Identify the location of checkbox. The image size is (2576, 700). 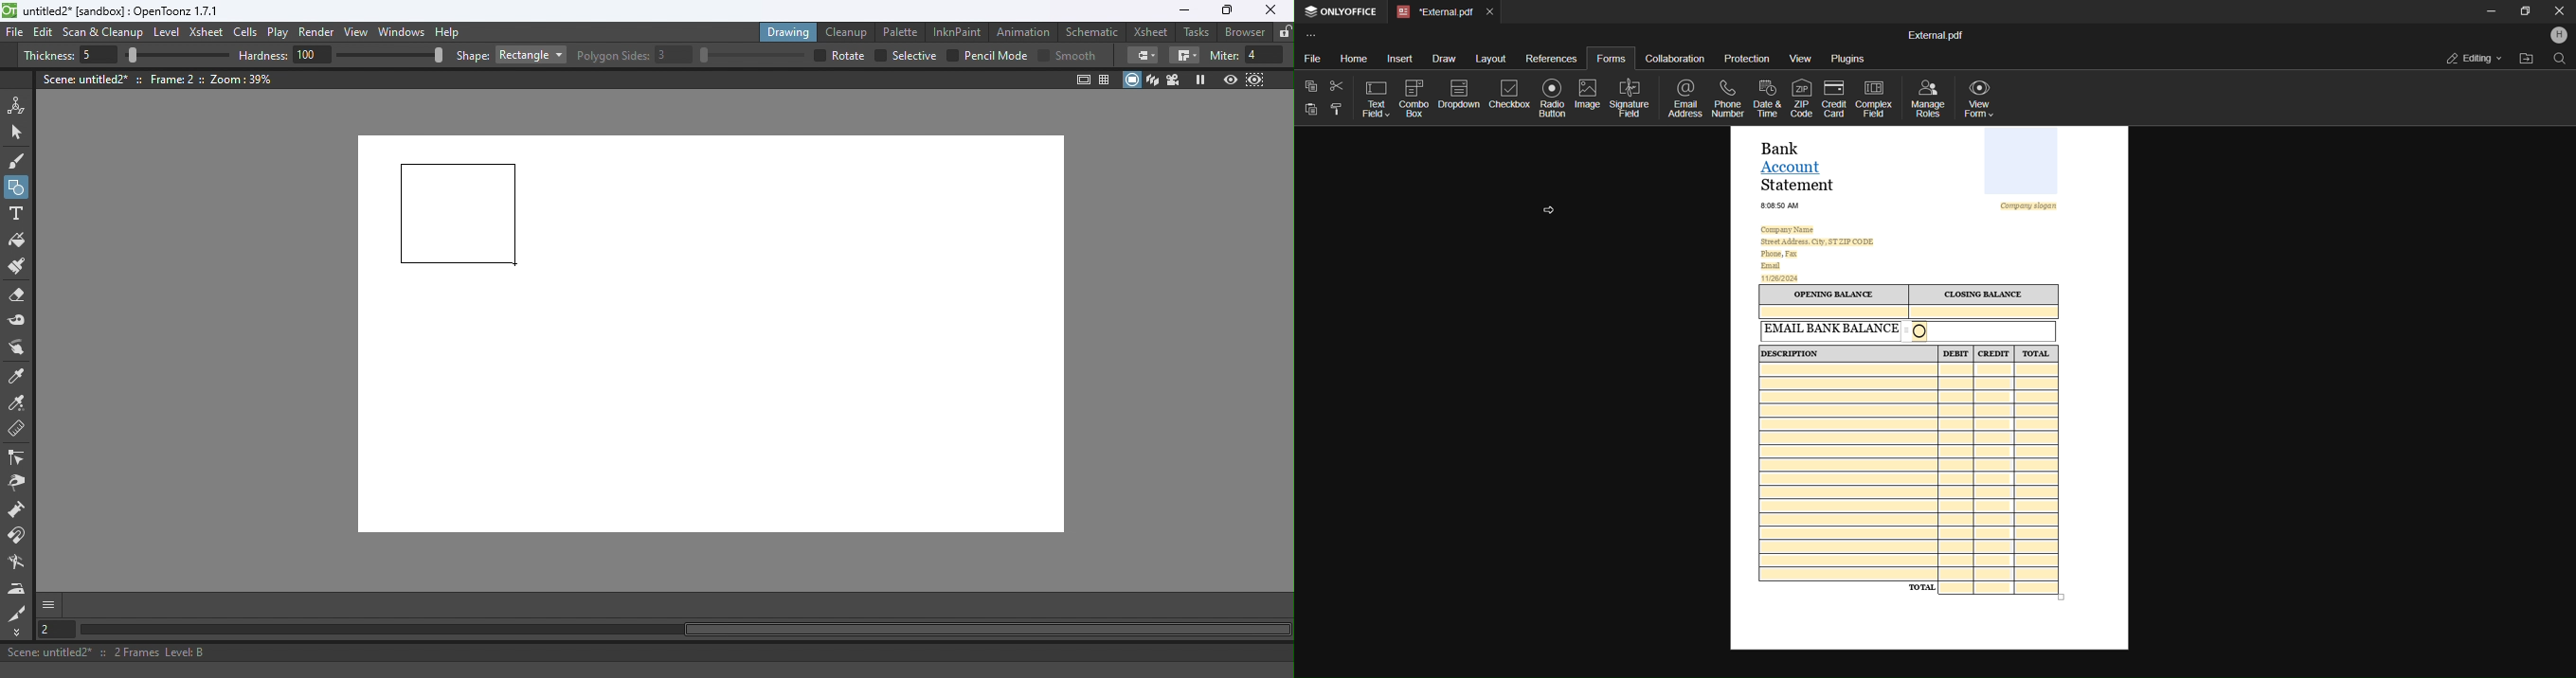
(879, 56).